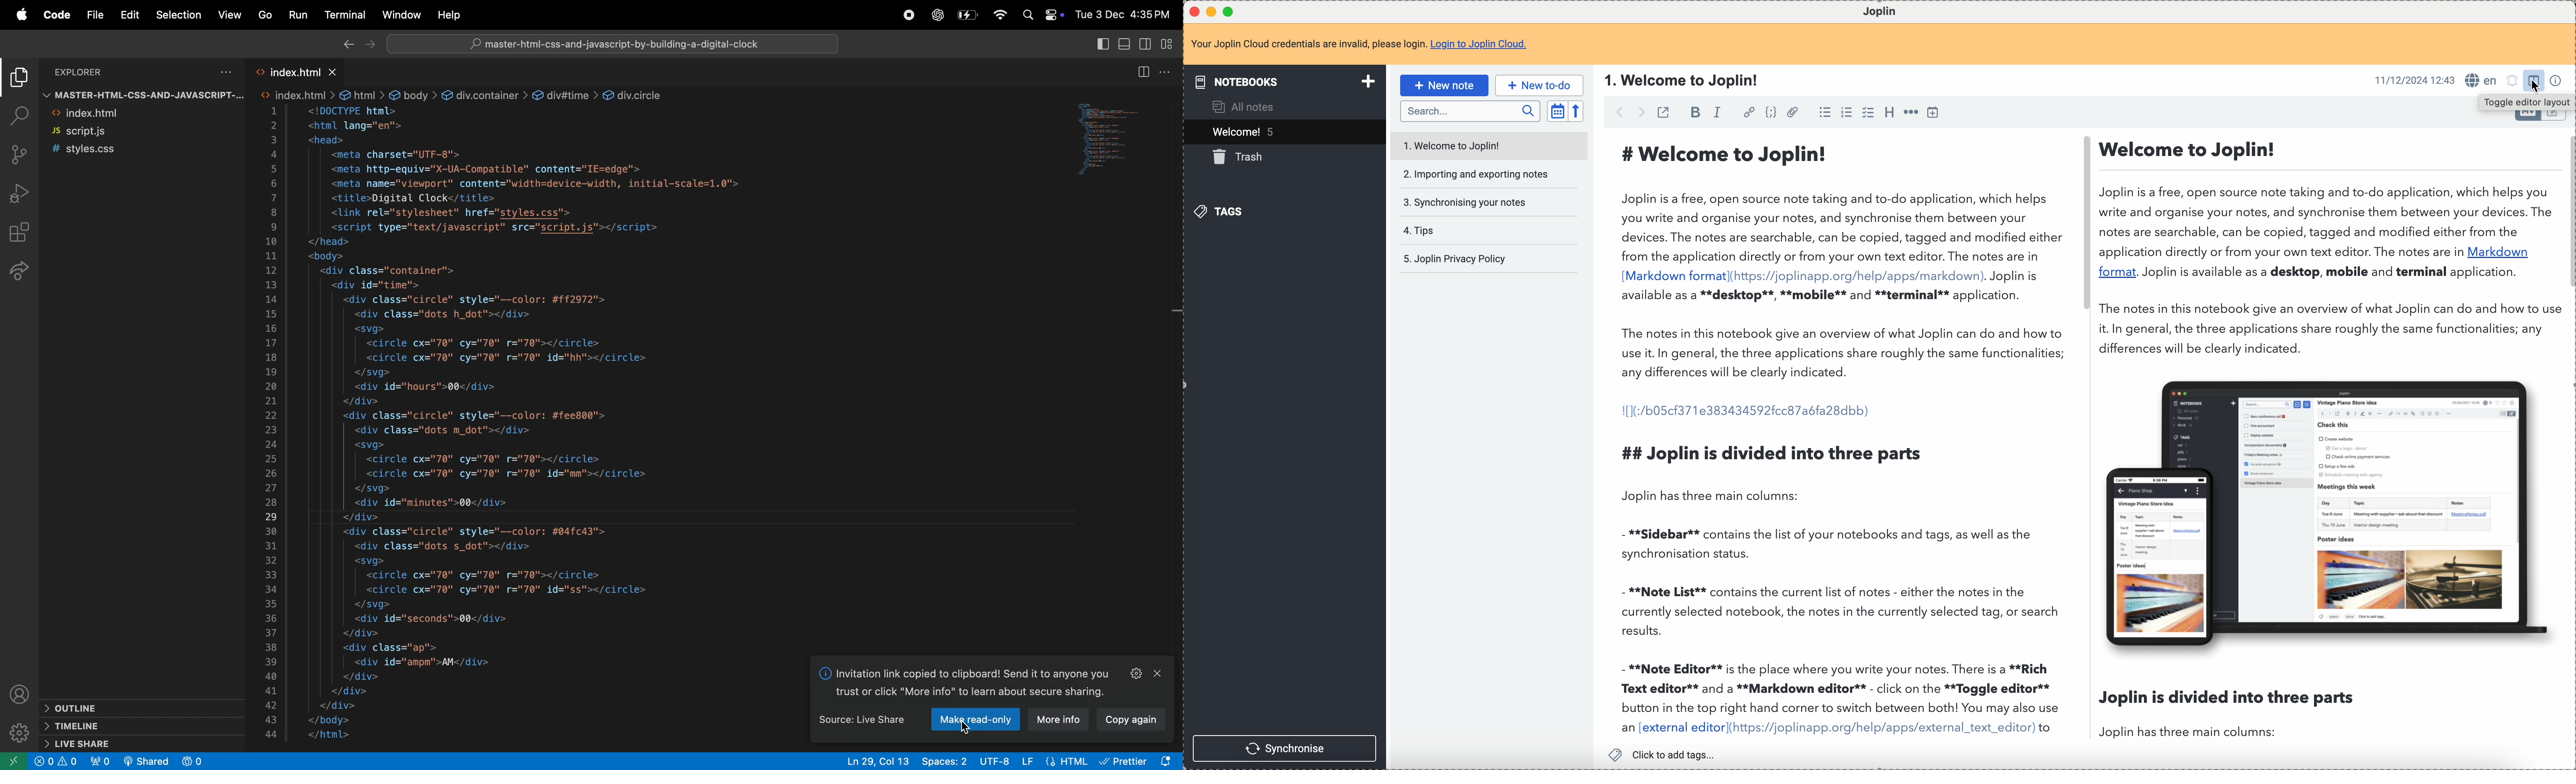 The image size is (2576, 784). What do you see at coordinates (17, 15) in the screenshot?
I see `apple menu` at bounding box center [17, 15].